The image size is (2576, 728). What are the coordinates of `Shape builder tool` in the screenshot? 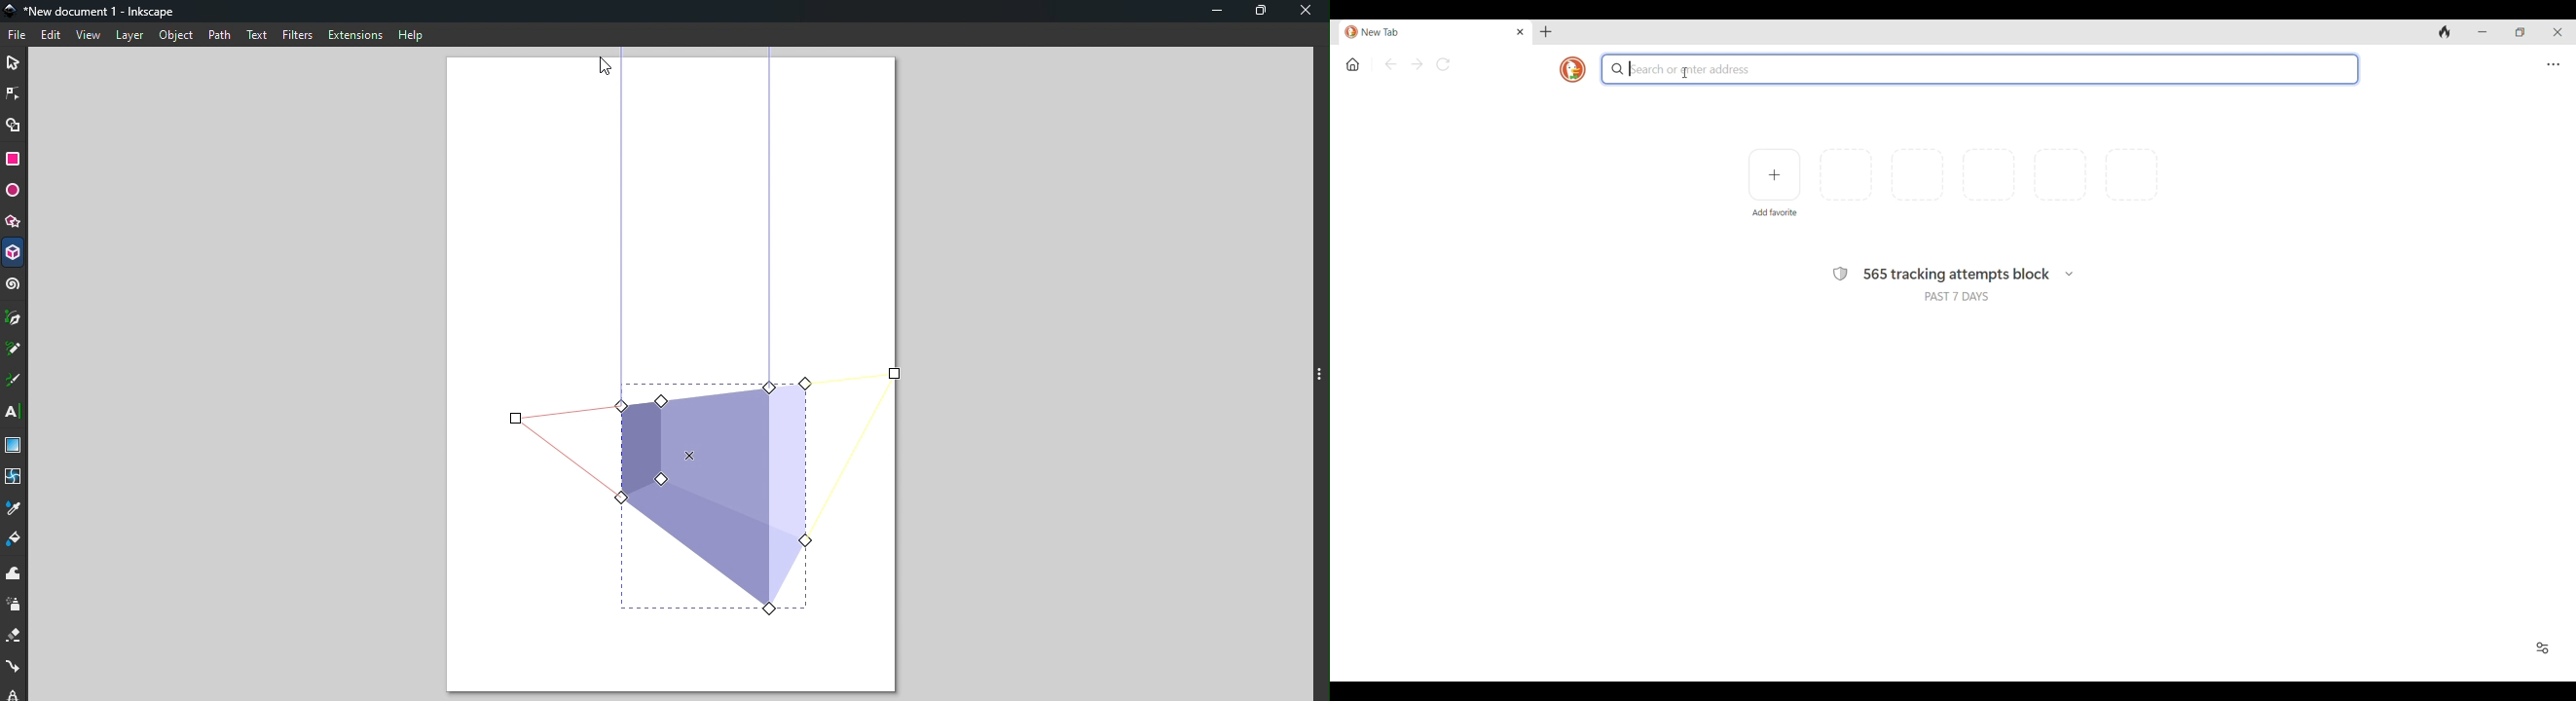 It's located at (14, 124).